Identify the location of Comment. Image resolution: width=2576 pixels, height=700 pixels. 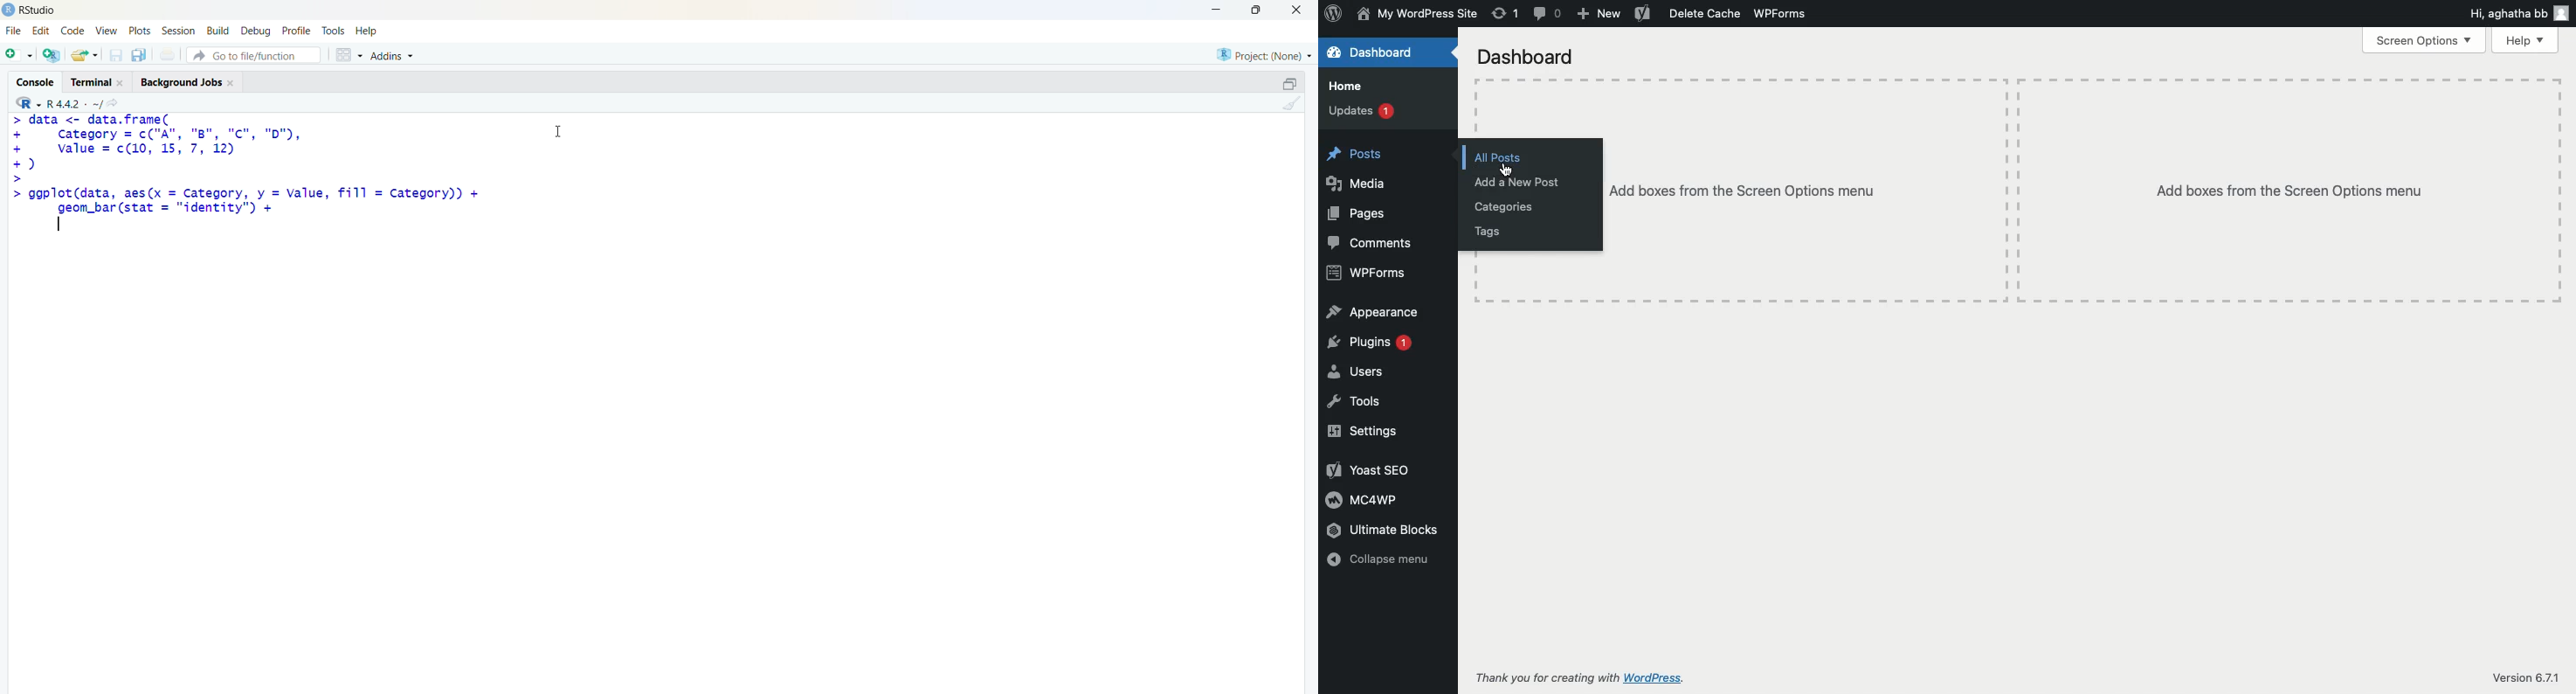
(1550, 13).